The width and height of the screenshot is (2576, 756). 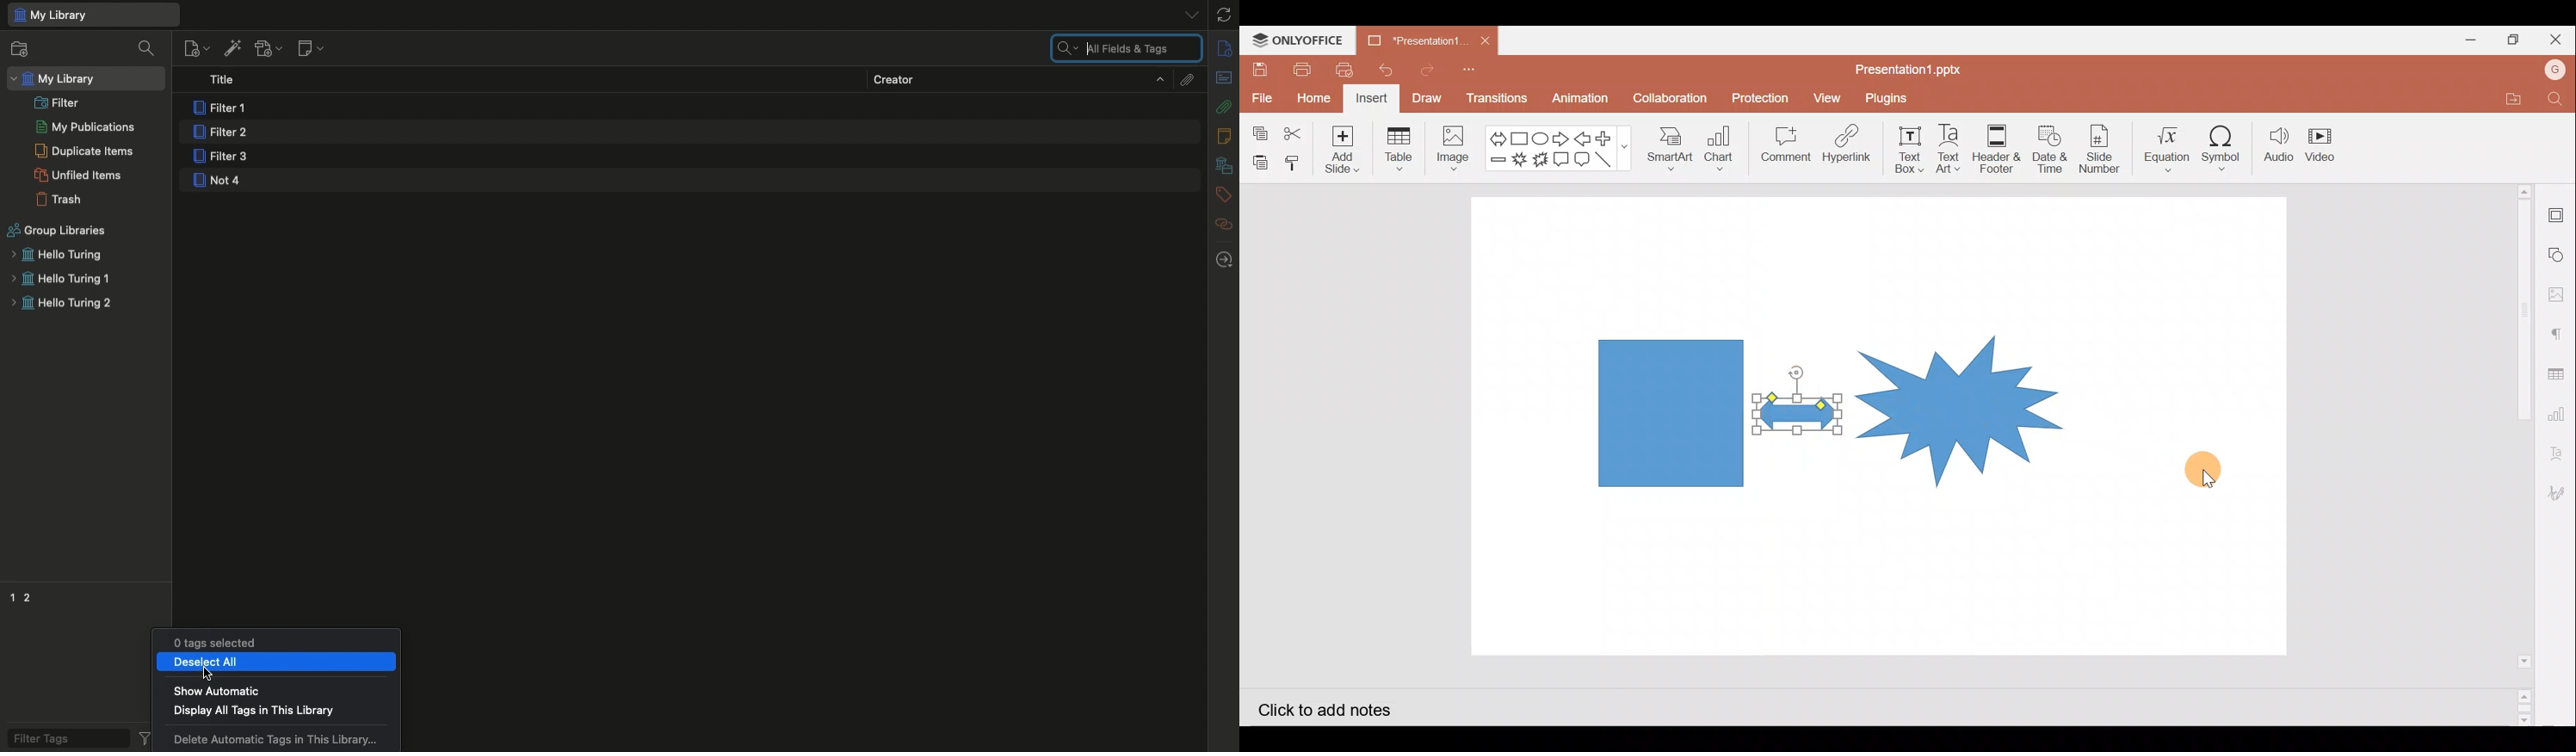 I want to click on Add attachment, so click(x=267, y=50).